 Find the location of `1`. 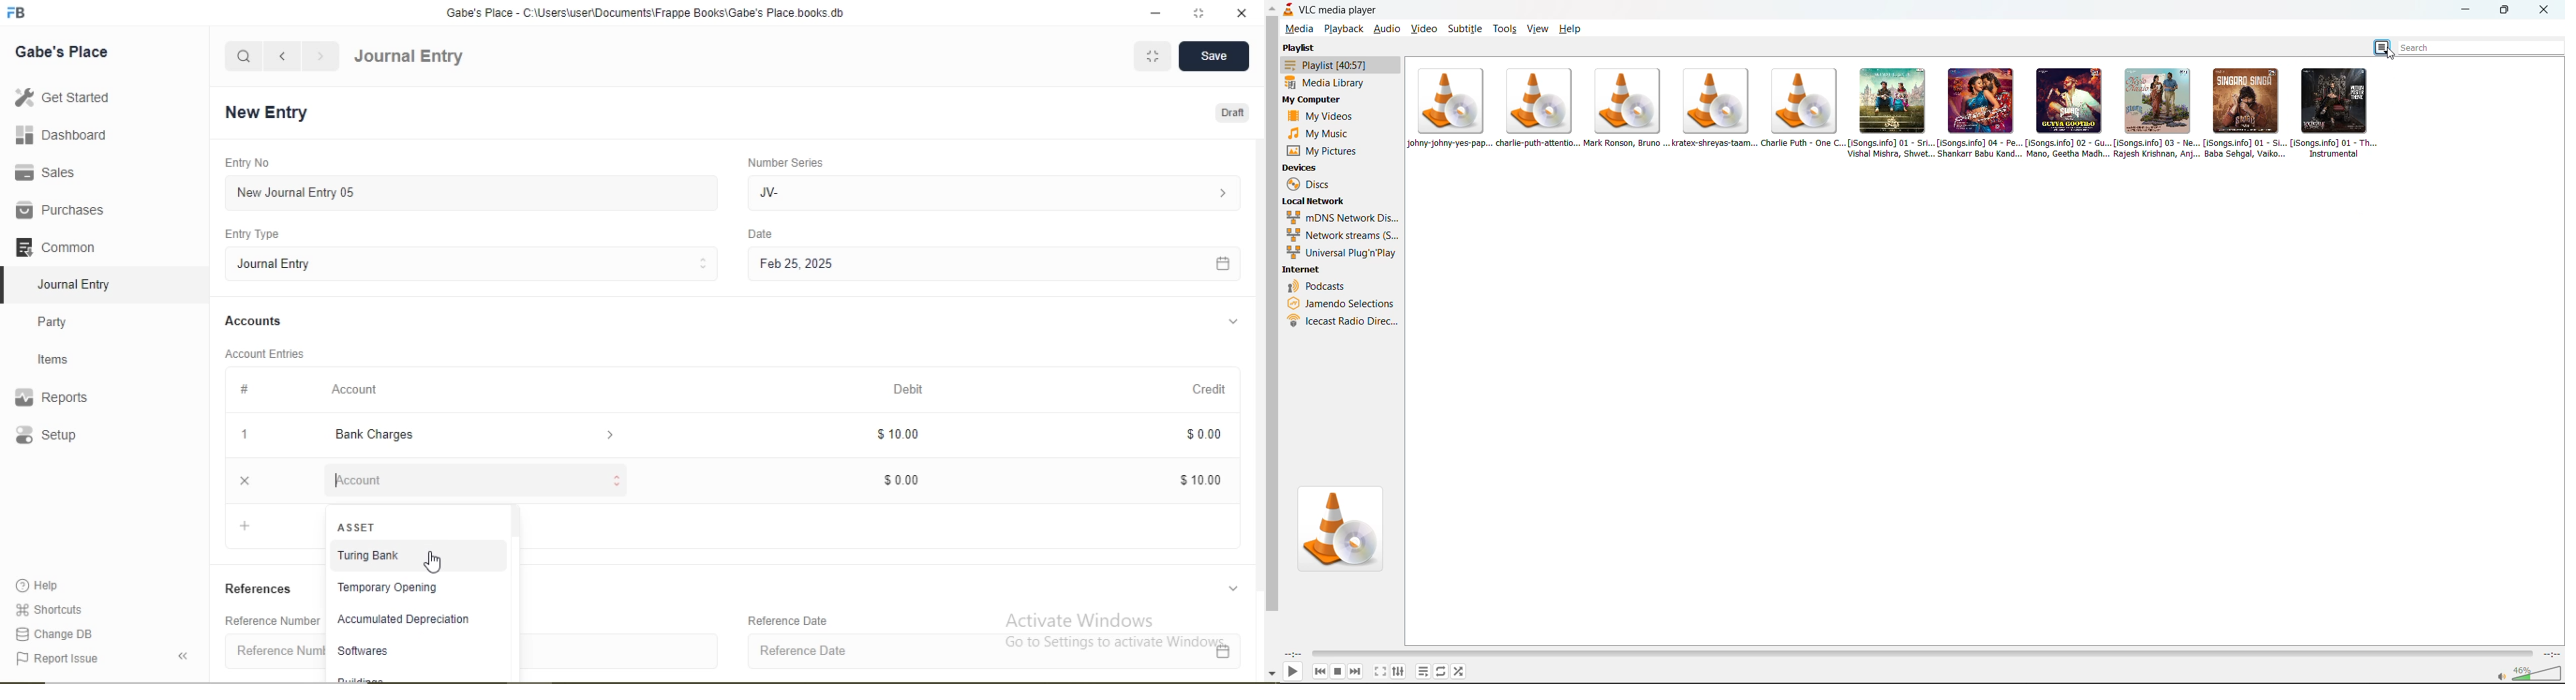

1 is located at coordinates (242, 434).